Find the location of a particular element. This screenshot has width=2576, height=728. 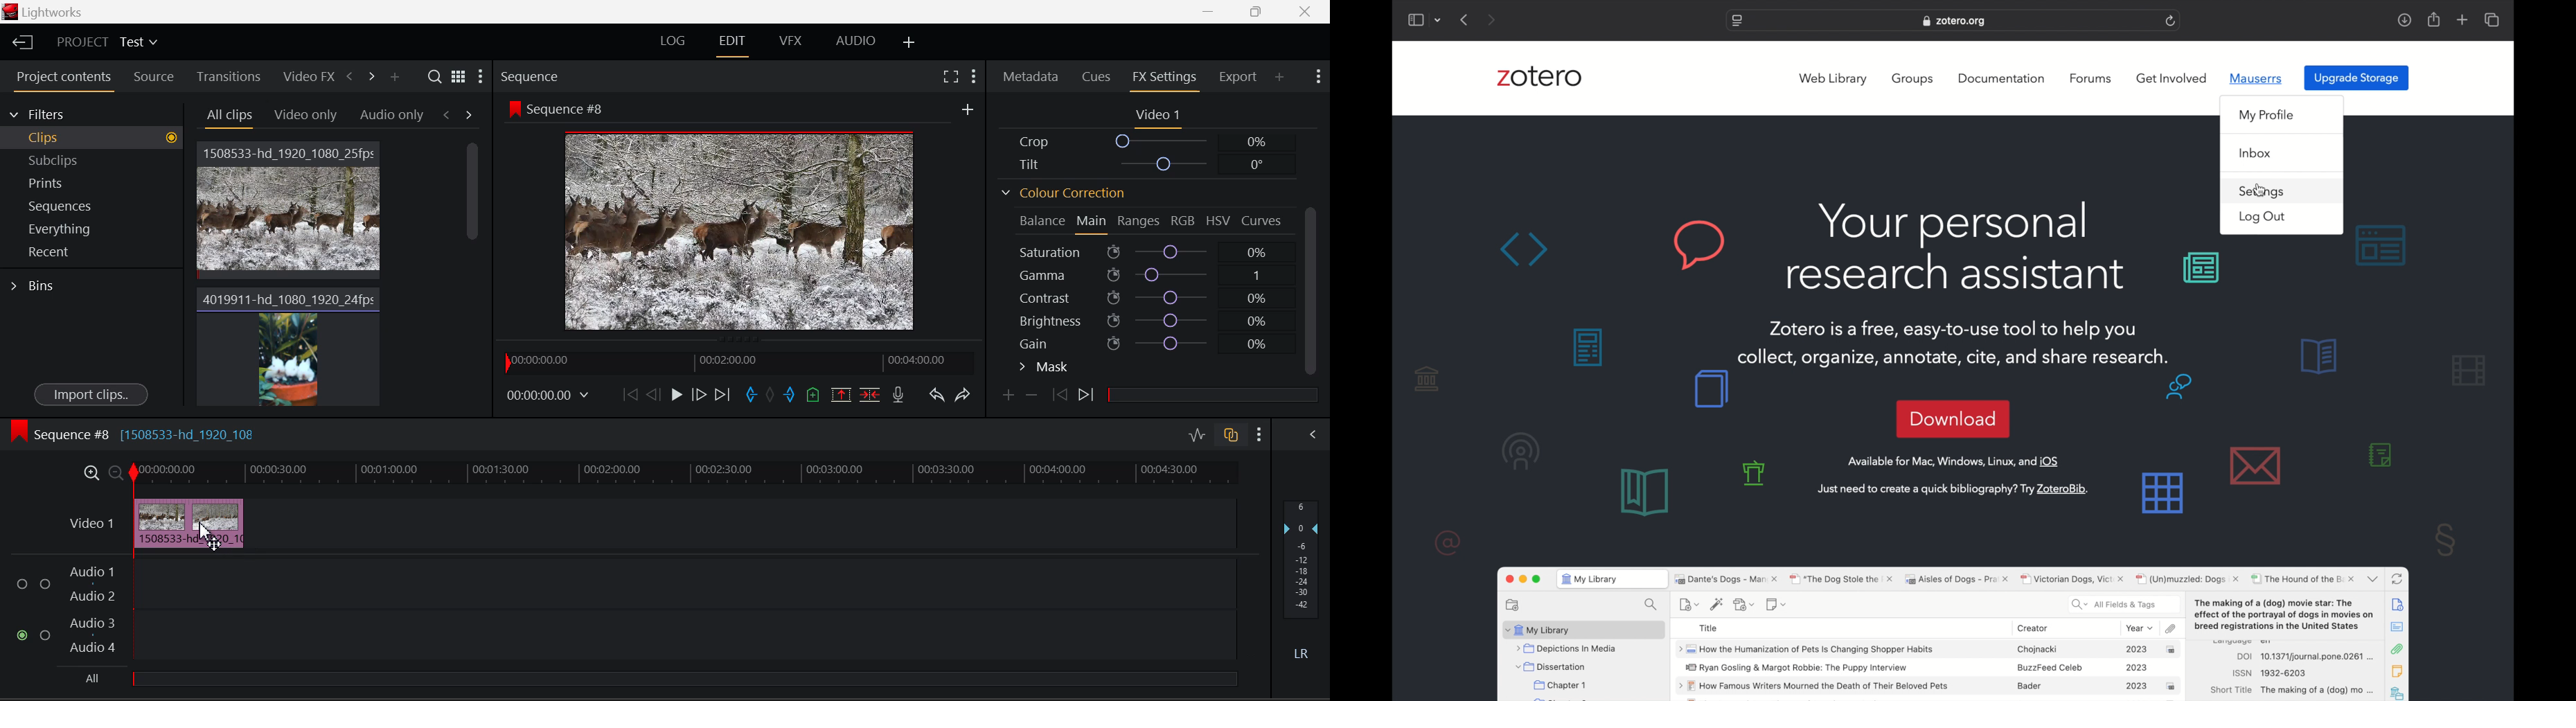

RGB is located at coordinates (1183, 222).